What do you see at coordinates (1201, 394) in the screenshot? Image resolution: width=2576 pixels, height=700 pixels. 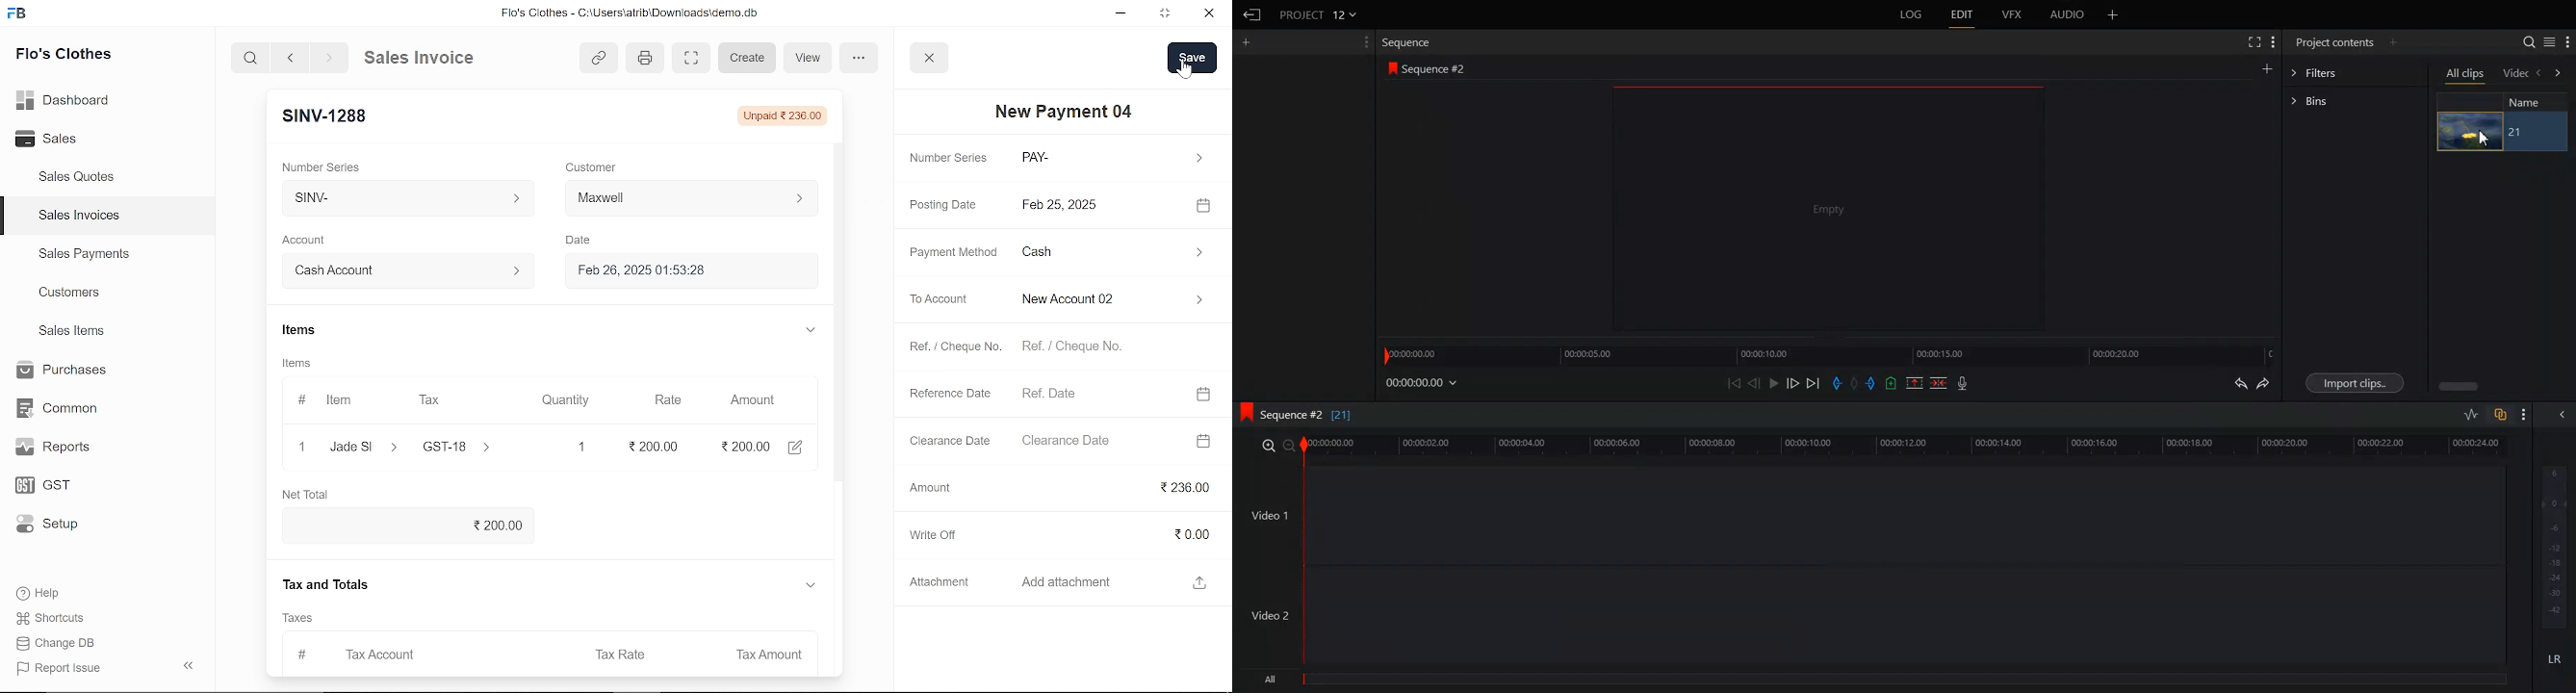 I see `open calender` at bounding box center [1201, 394].